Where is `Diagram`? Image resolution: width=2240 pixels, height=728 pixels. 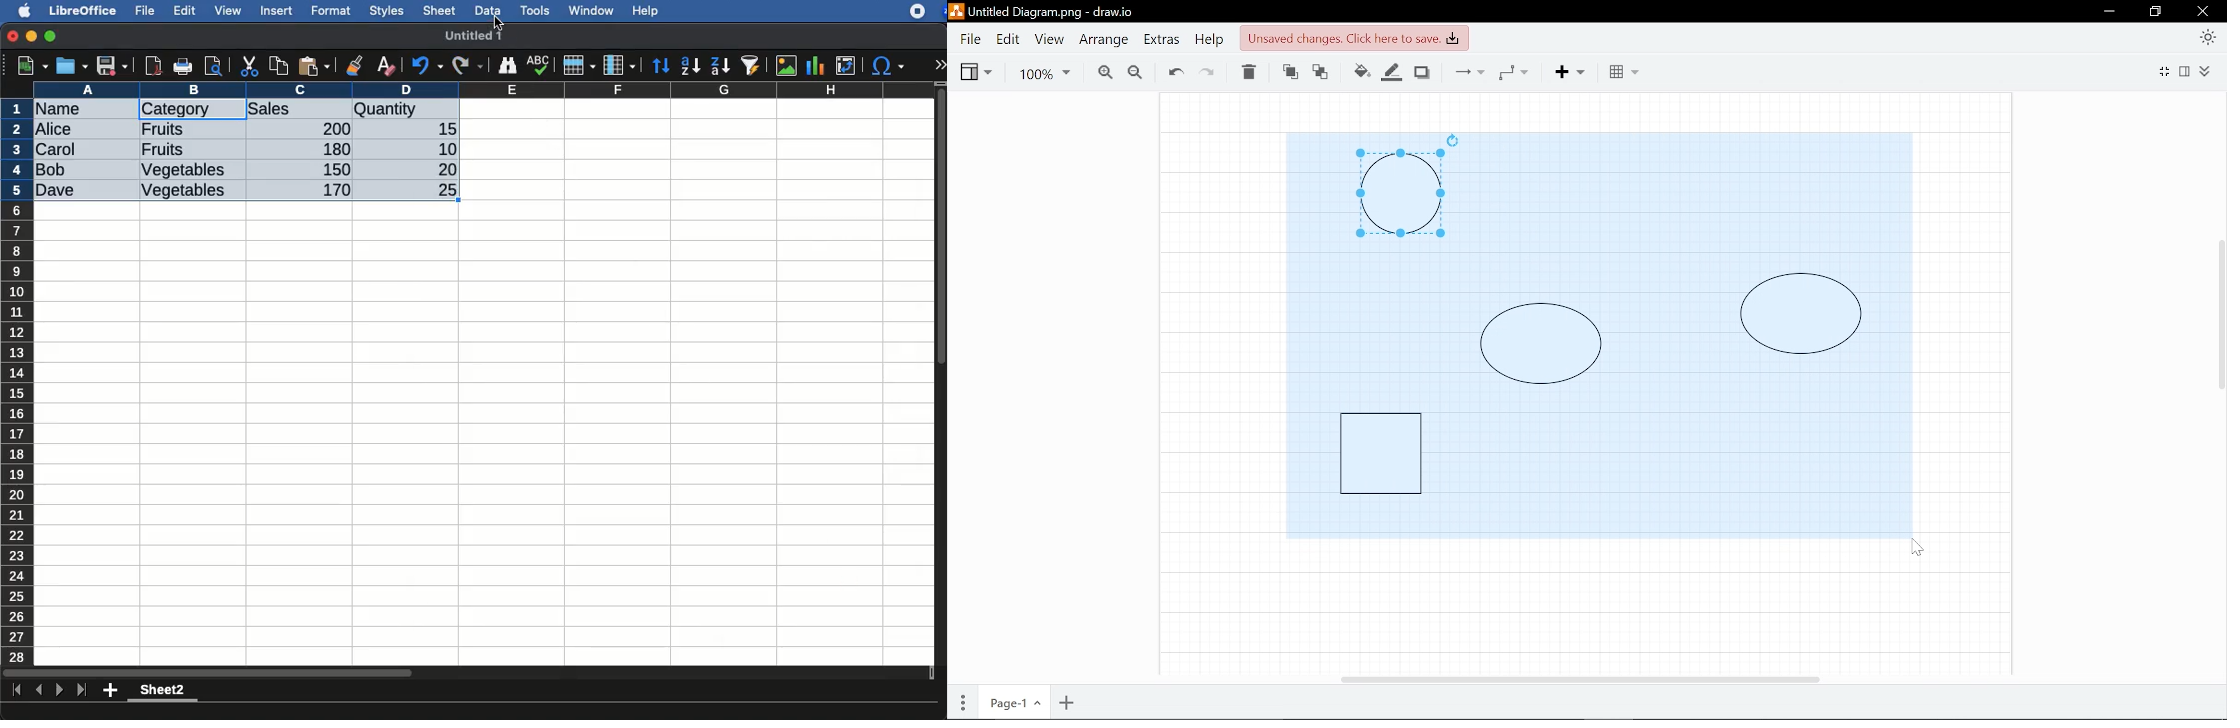 Diagram is located at coordinates (1801, 314).